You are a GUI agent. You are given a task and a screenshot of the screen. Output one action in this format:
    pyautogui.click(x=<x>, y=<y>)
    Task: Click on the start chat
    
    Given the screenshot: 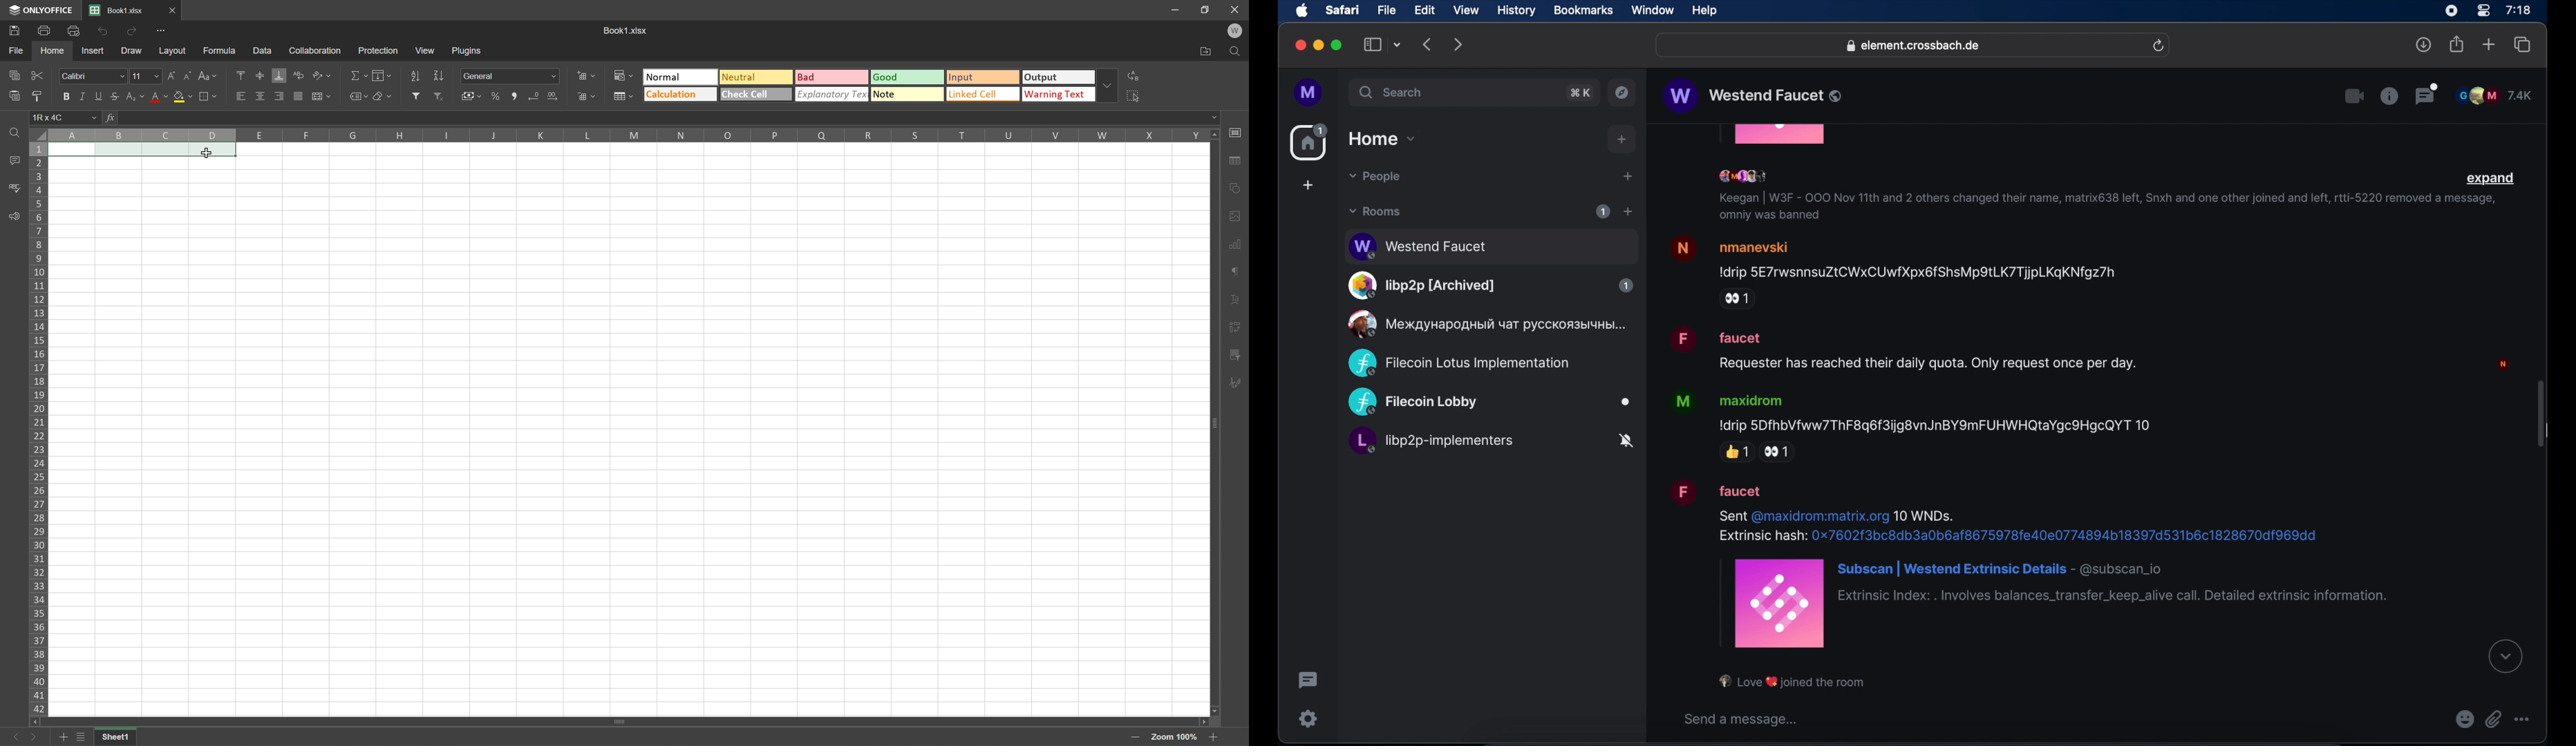 What is the action you would take?
    pyautogui.click(x=1627, y=177)
    